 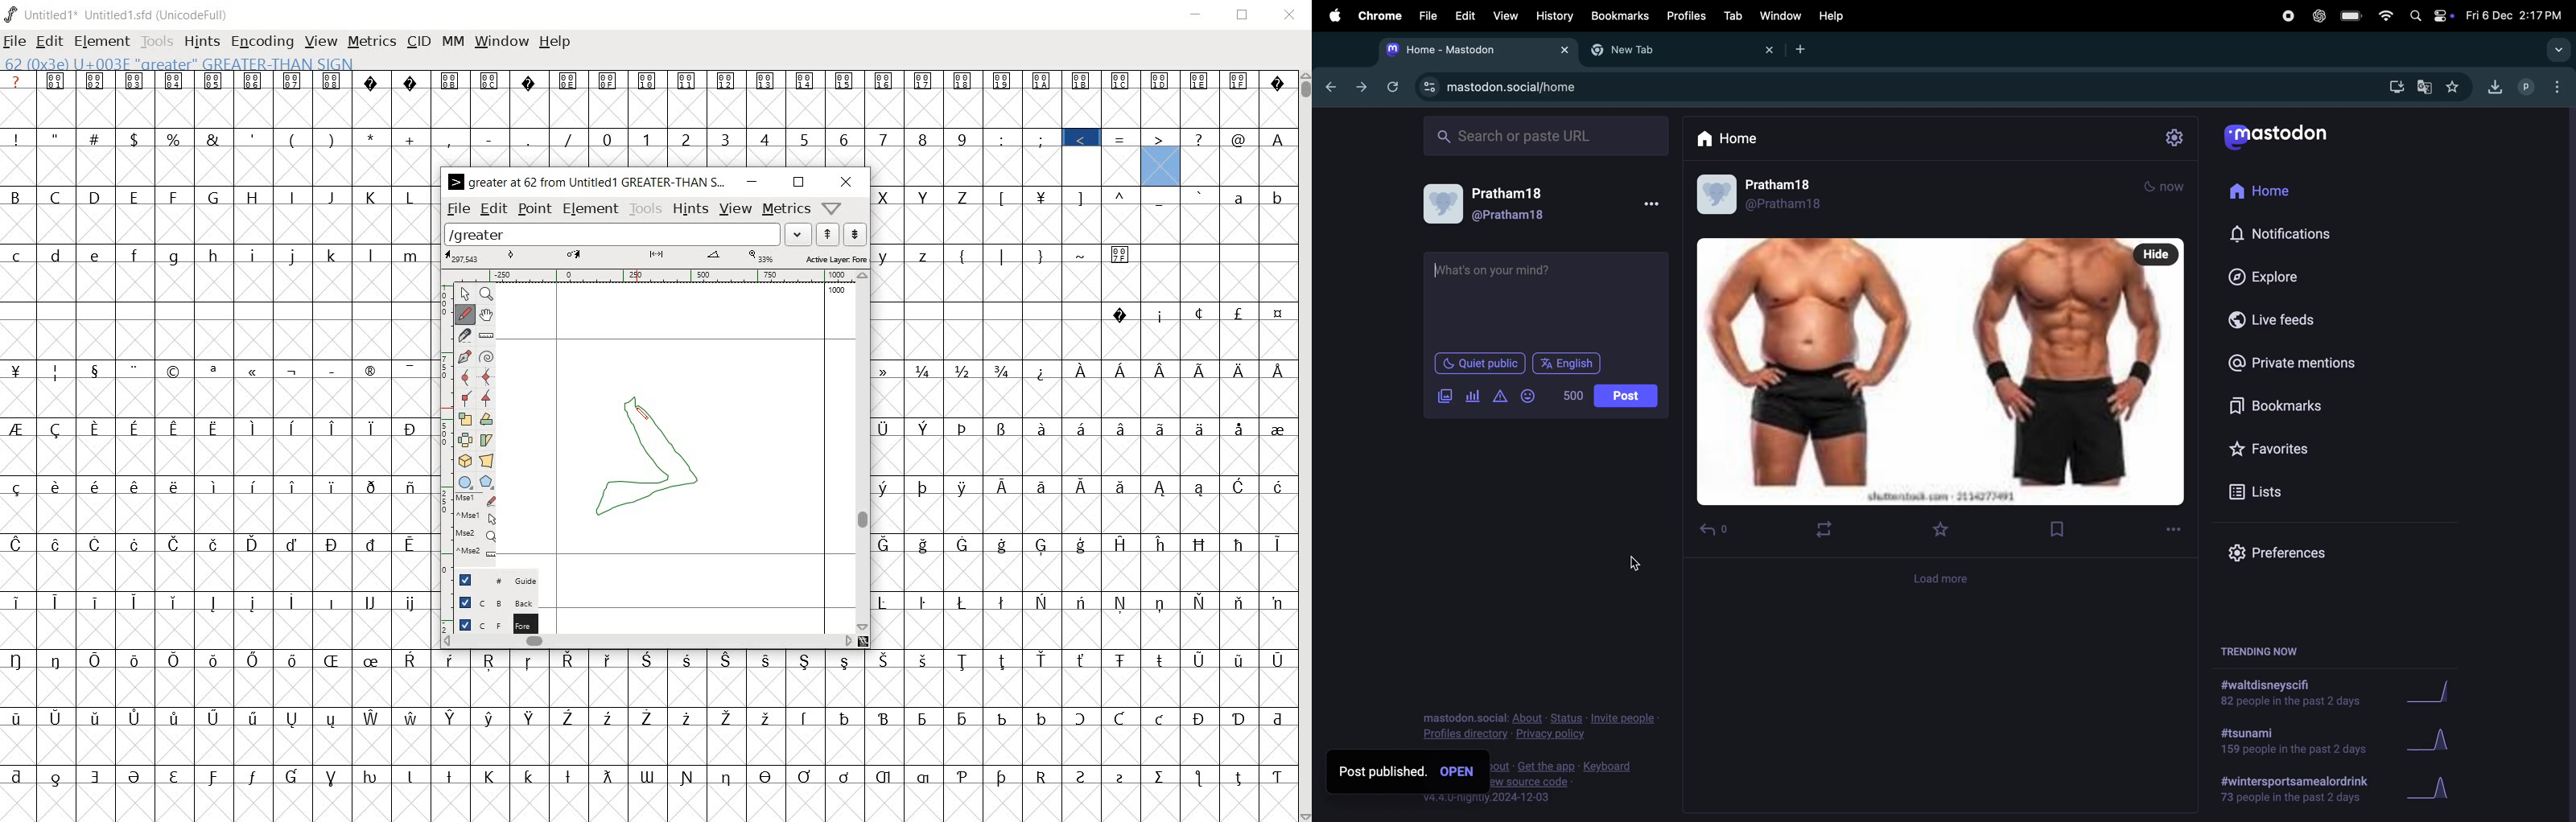 What do you see at coordinates (117, 12) in the screenshot?
I see `Untitled1 Untitled1.sfd (UnicodeFull)` at bounding box center [117, 12].